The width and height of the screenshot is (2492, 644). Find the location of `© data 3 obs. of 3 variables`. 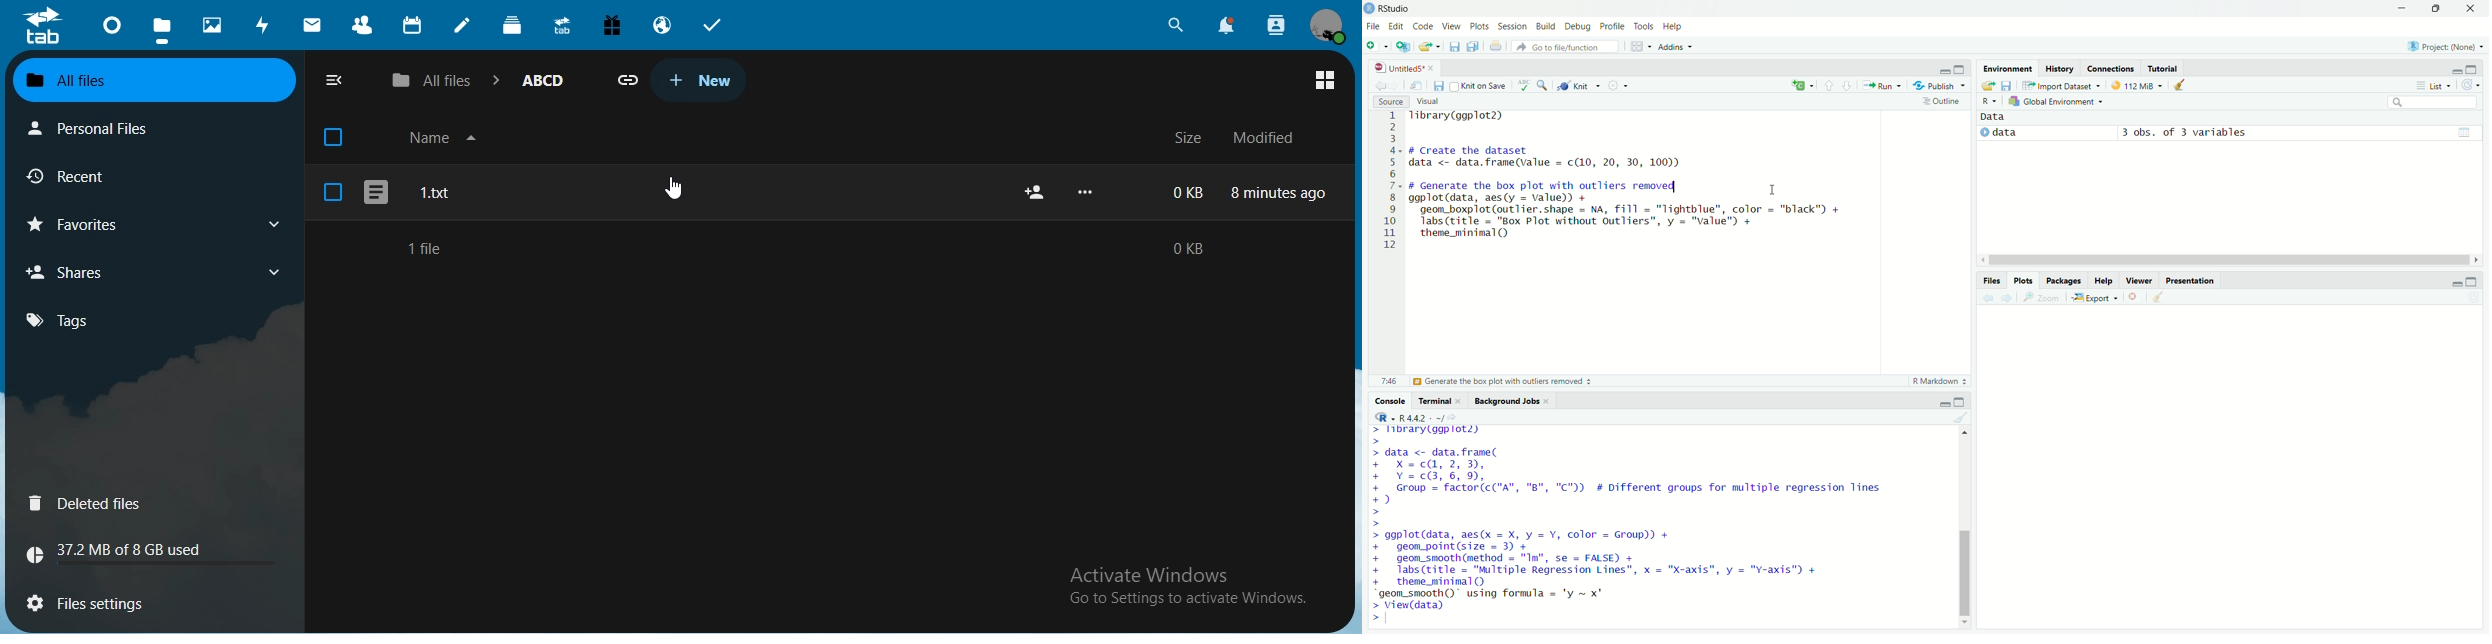

© data 3 obs. of 3 variables is located at coordinates (2142, 134).